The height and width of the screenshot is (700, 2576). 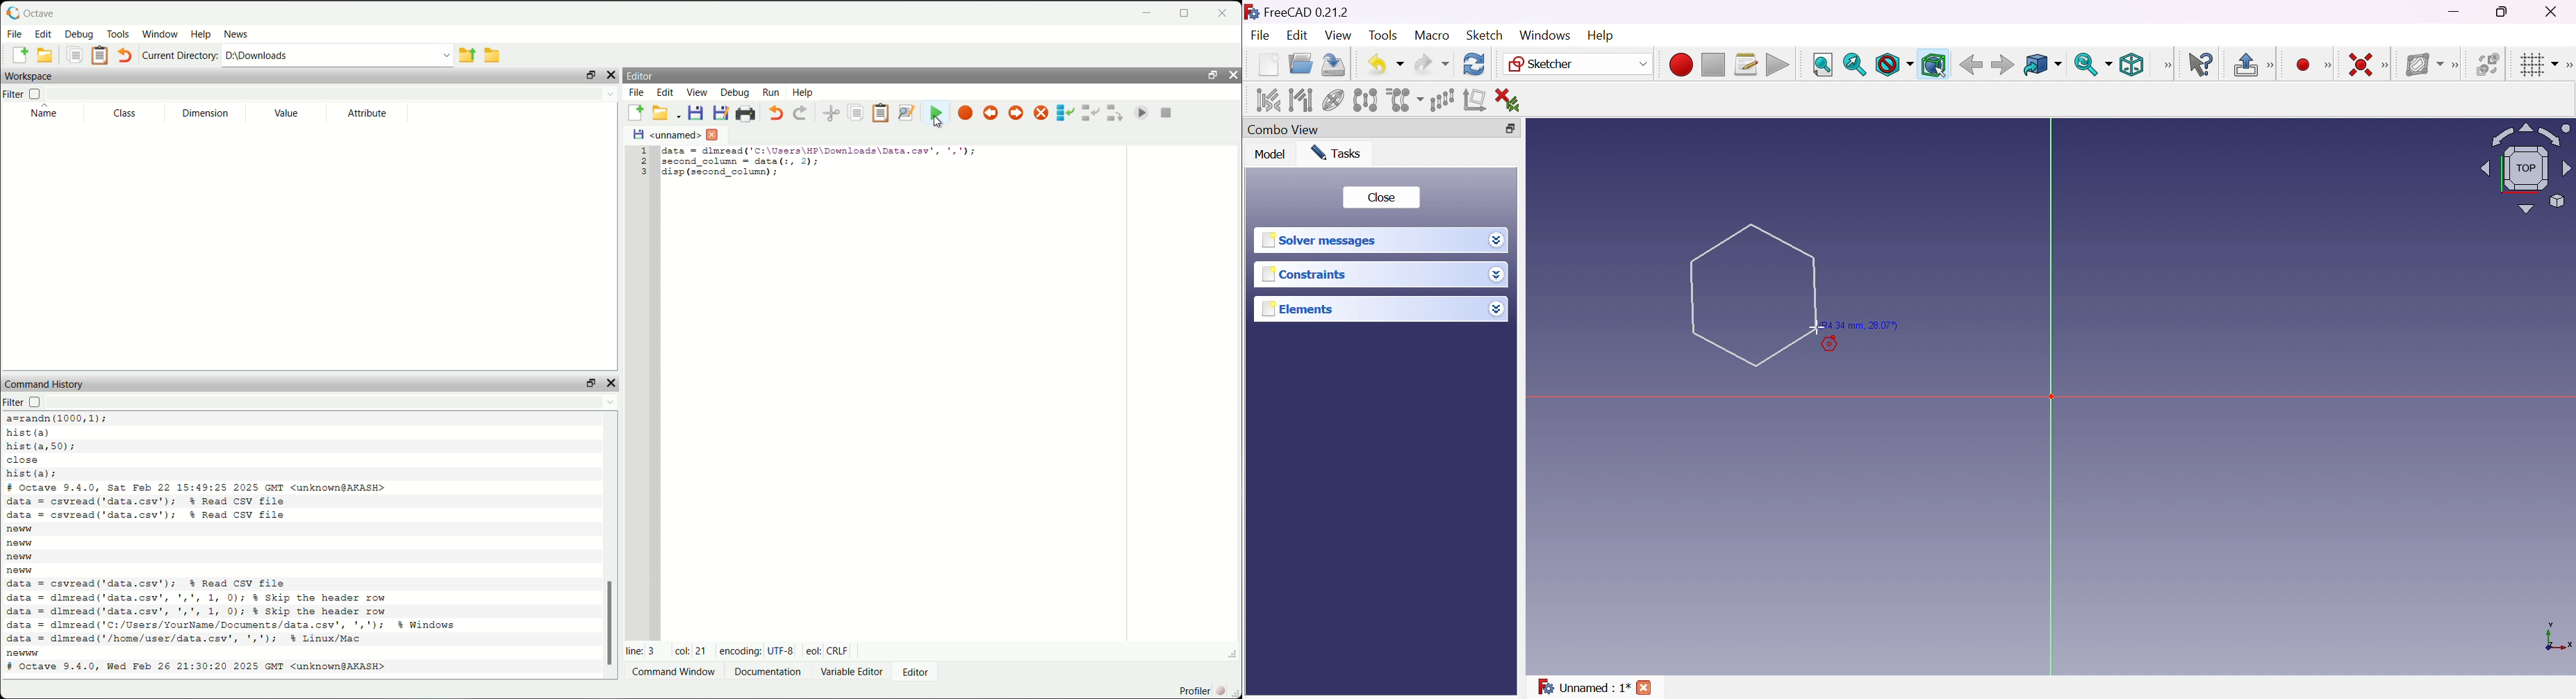 What do you see at coordinates (1681, 65) in the screenshot?
I see `Macro recording...` at bounding box center [1681, 65].